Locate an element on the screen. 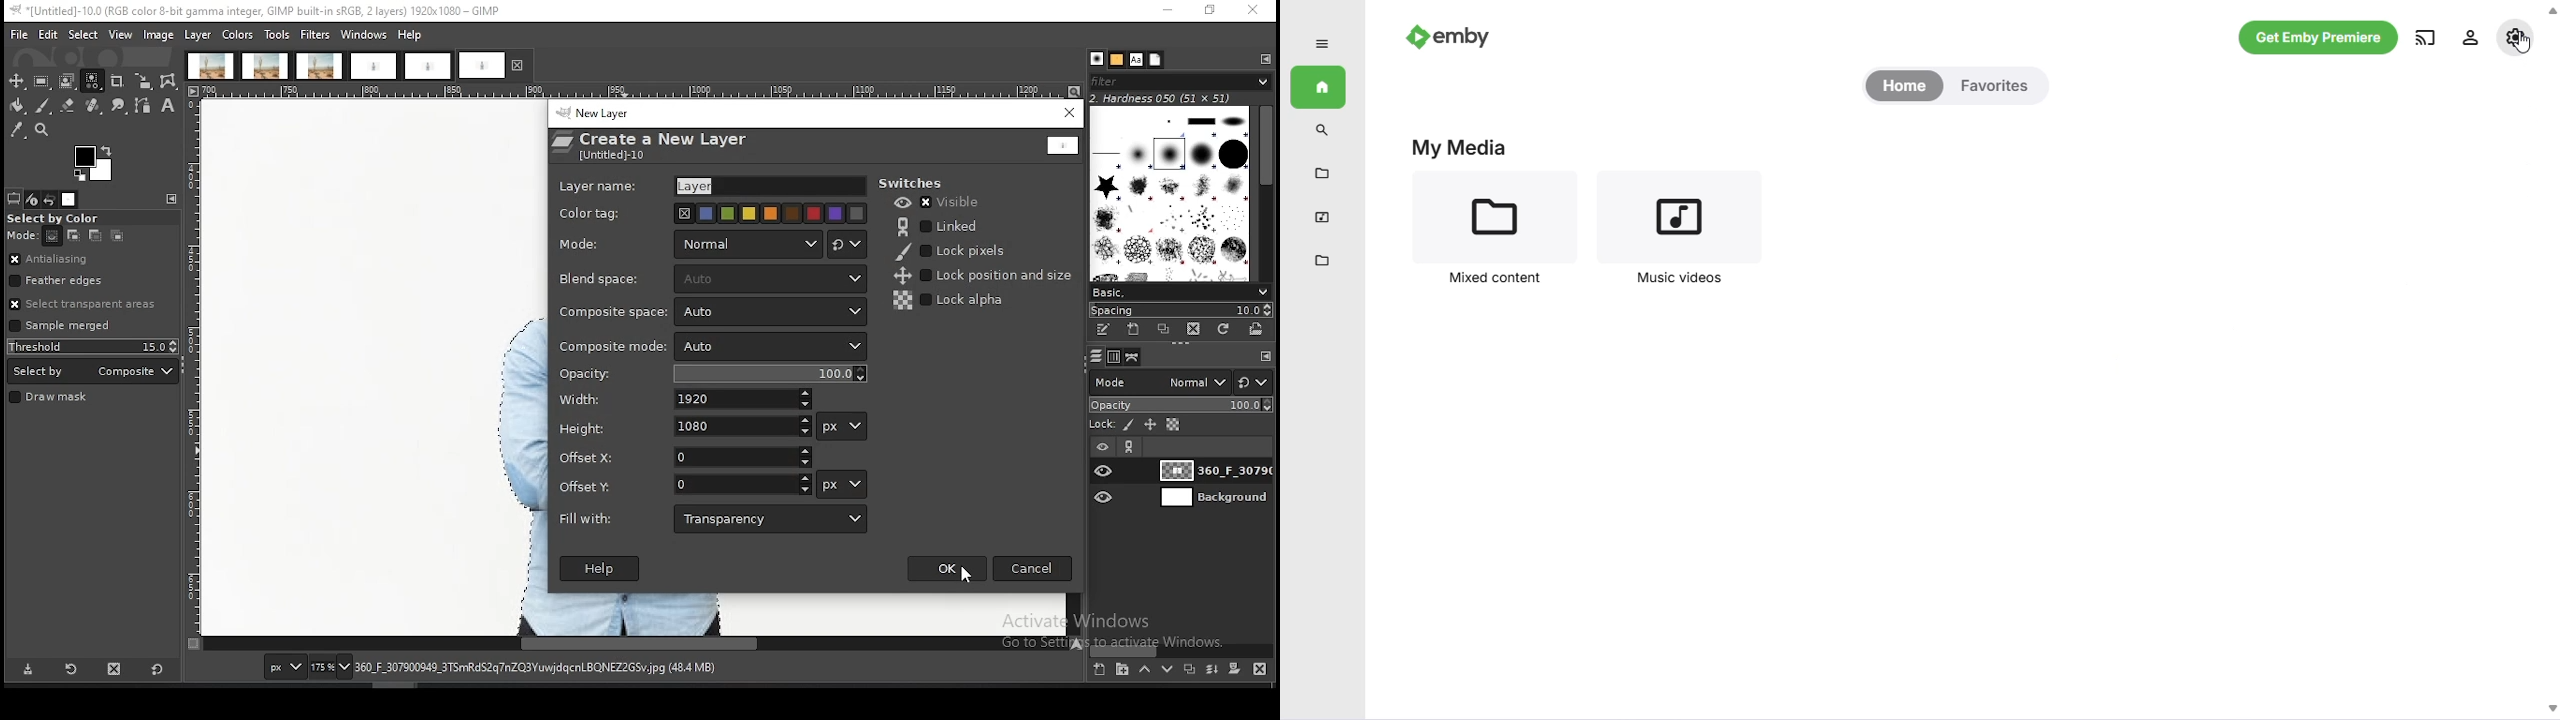  width is located at coordinates (743, 398).